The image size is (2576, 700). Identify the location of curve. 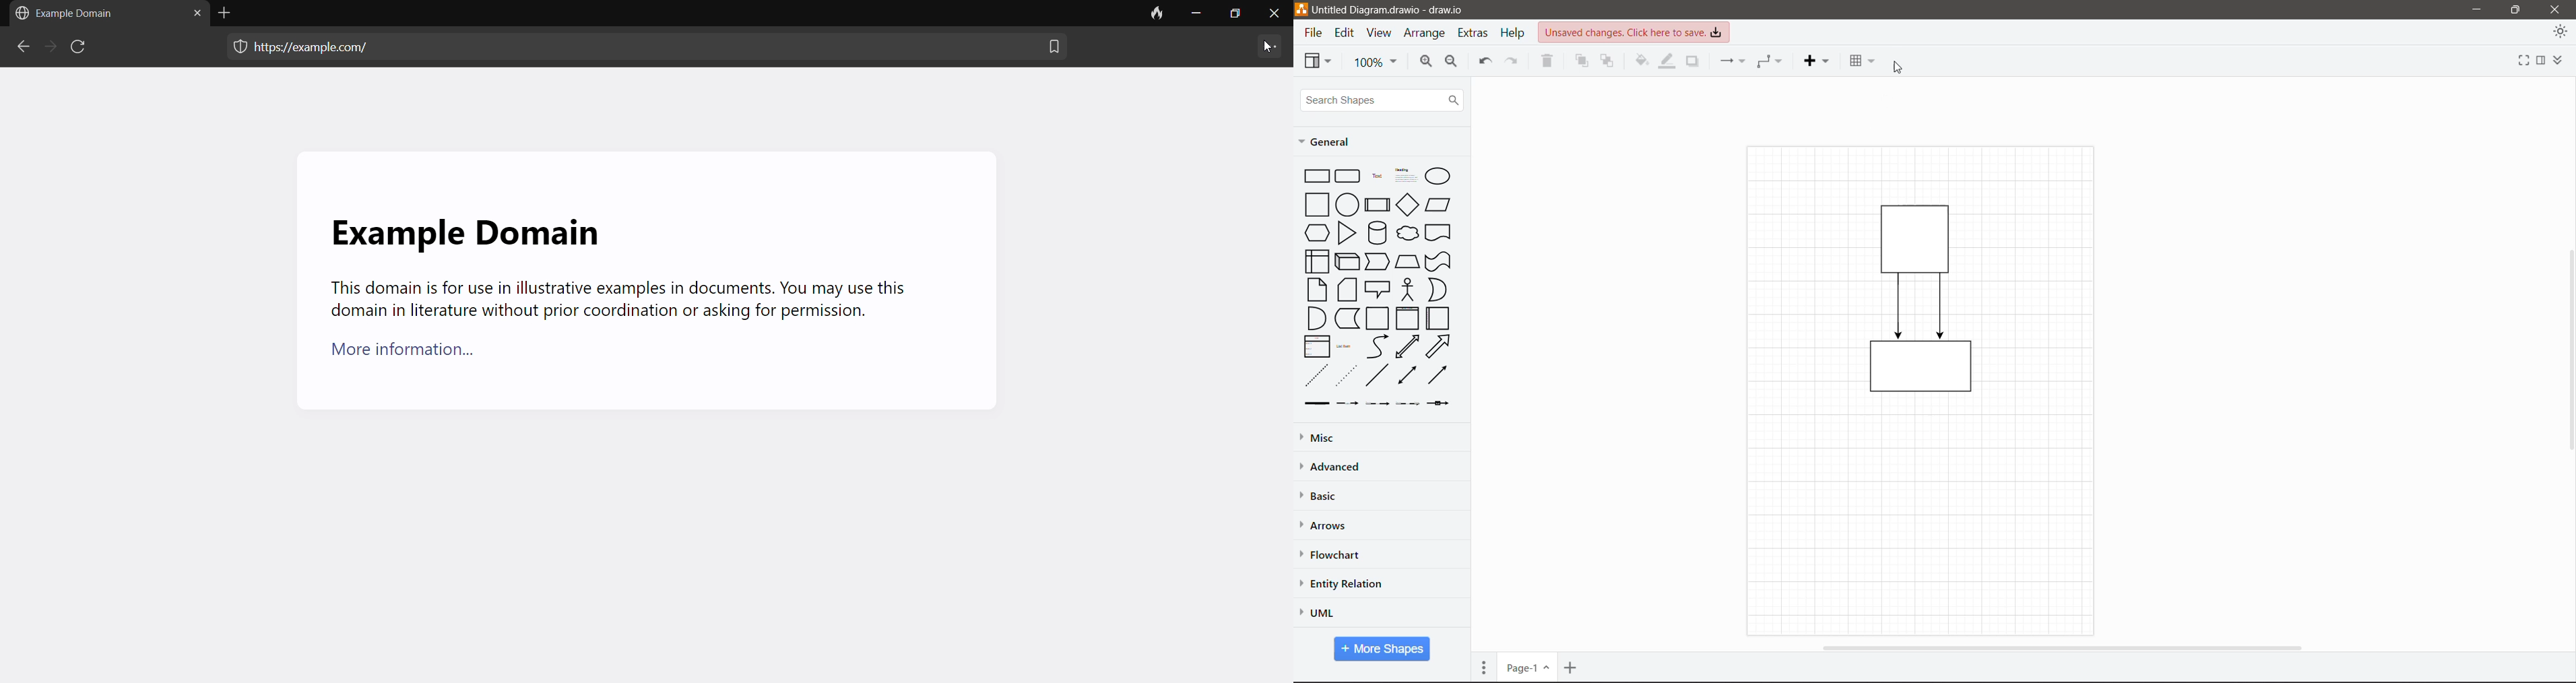
(1378, 347).